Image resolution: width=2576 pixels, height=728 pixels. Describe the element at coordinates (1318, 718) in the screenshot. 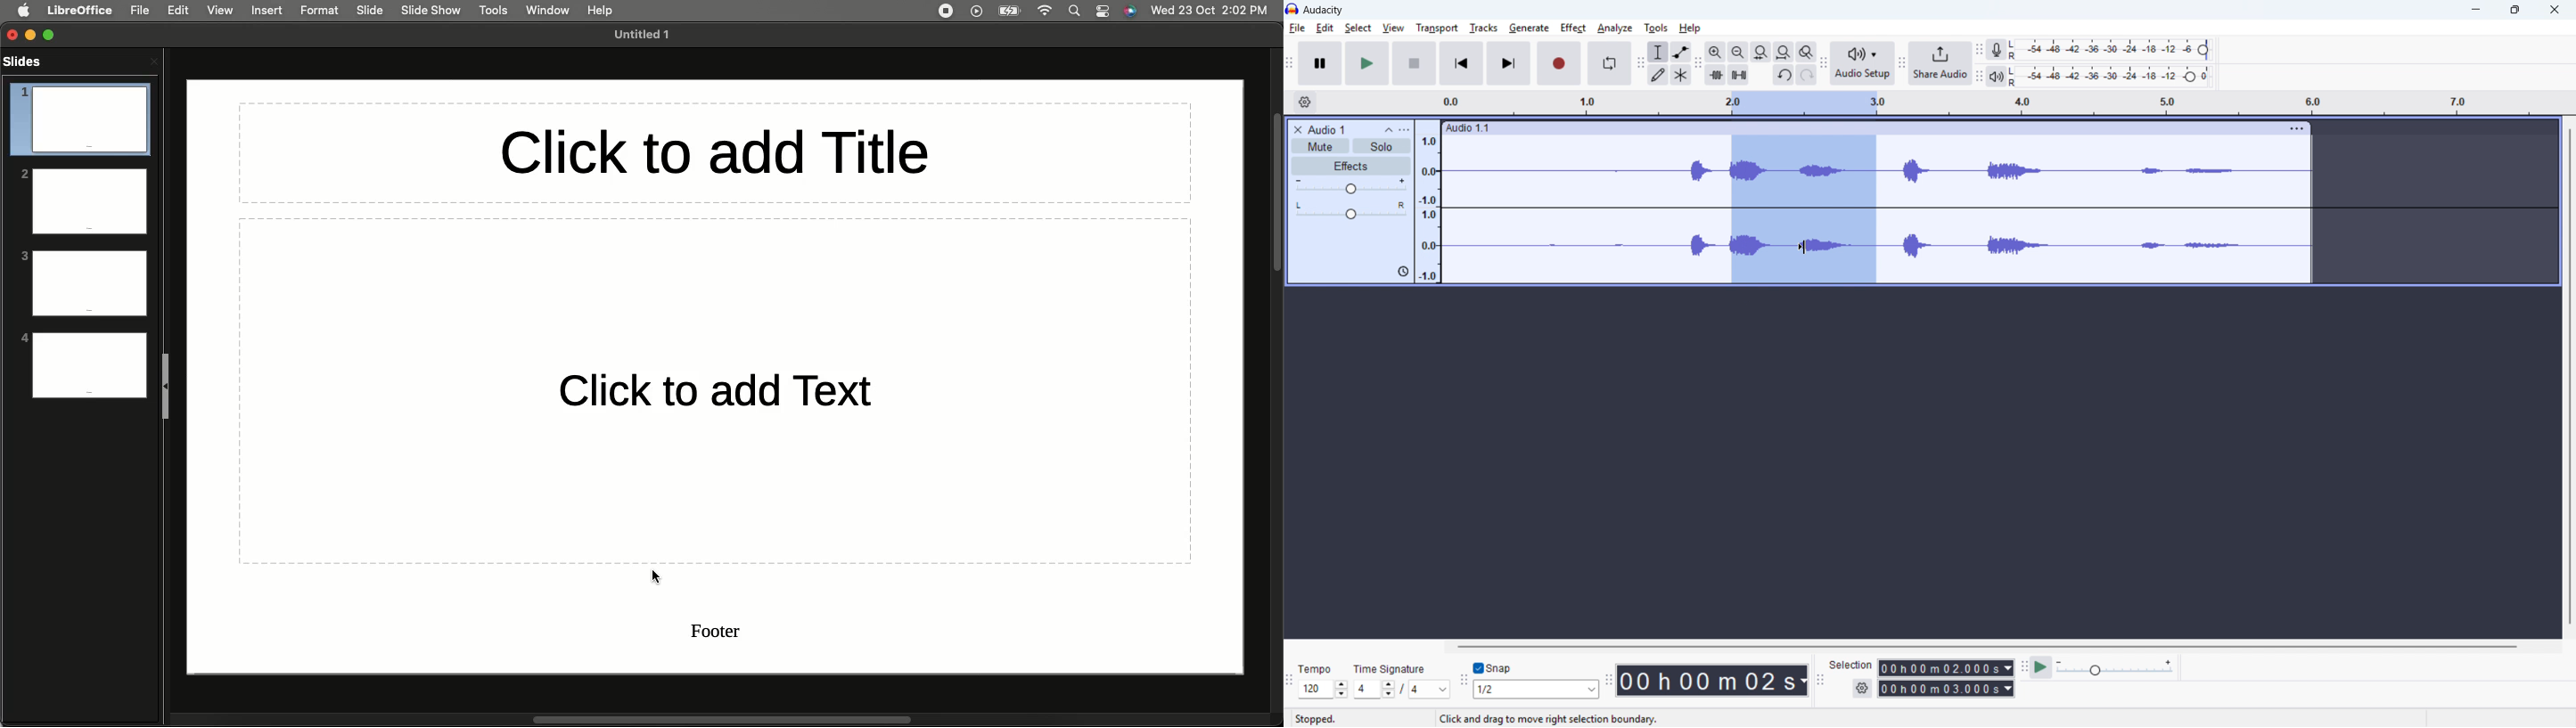

I see `Stopped` at that location.